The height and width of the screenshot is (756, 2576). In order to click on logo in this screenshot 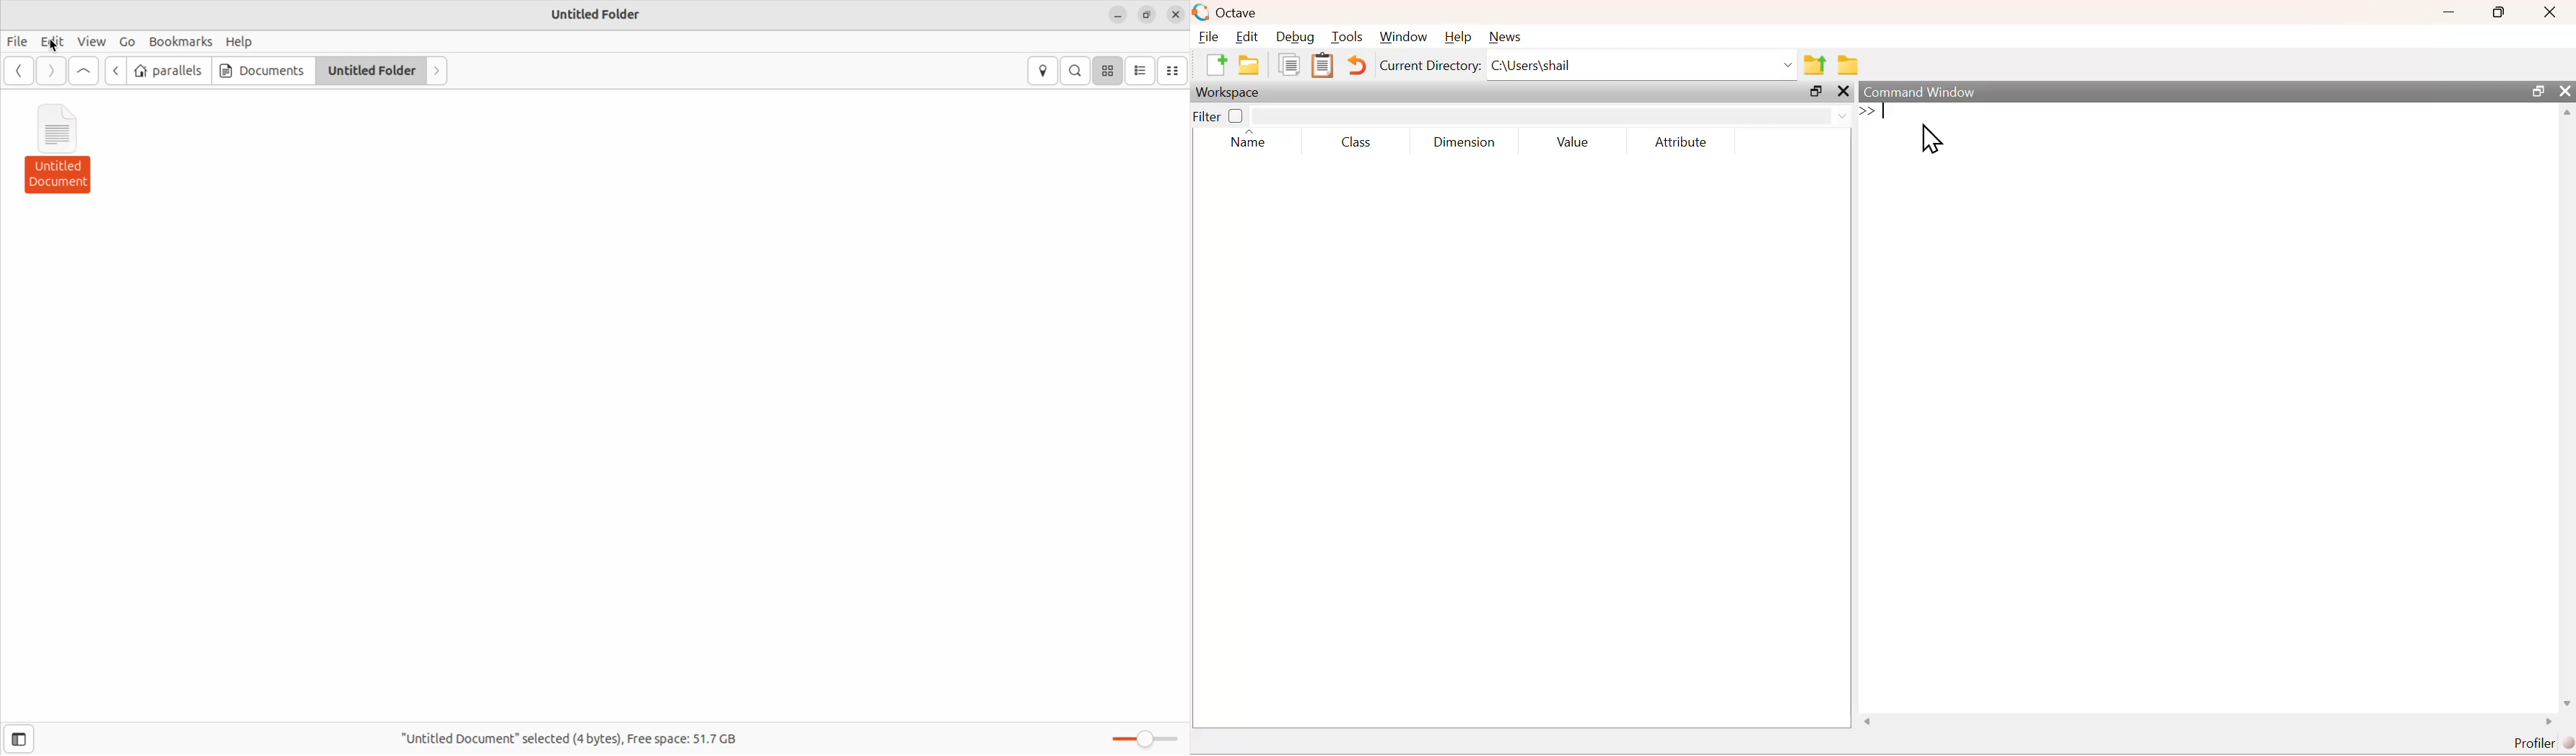, I will do `click(1202, 14)`.